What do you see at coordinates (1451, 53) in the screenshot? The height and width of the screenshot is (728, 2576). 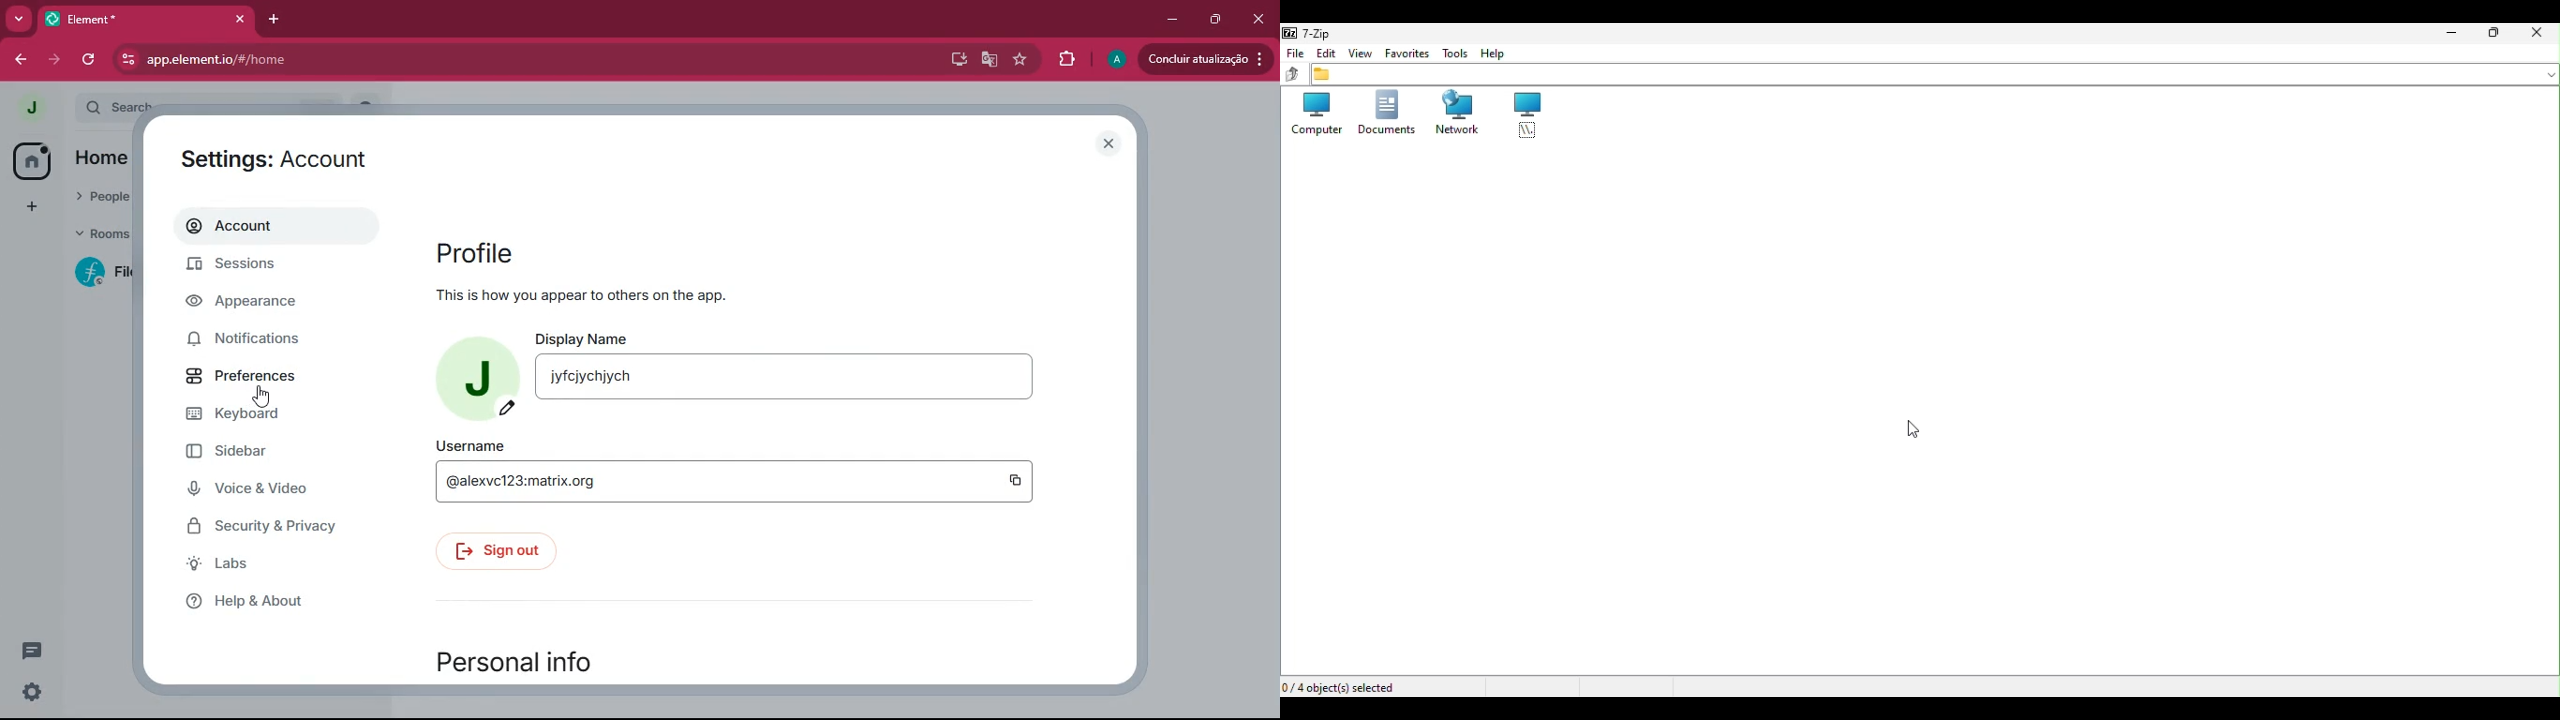 I see `Tools` at bounding box center [1451, 53].